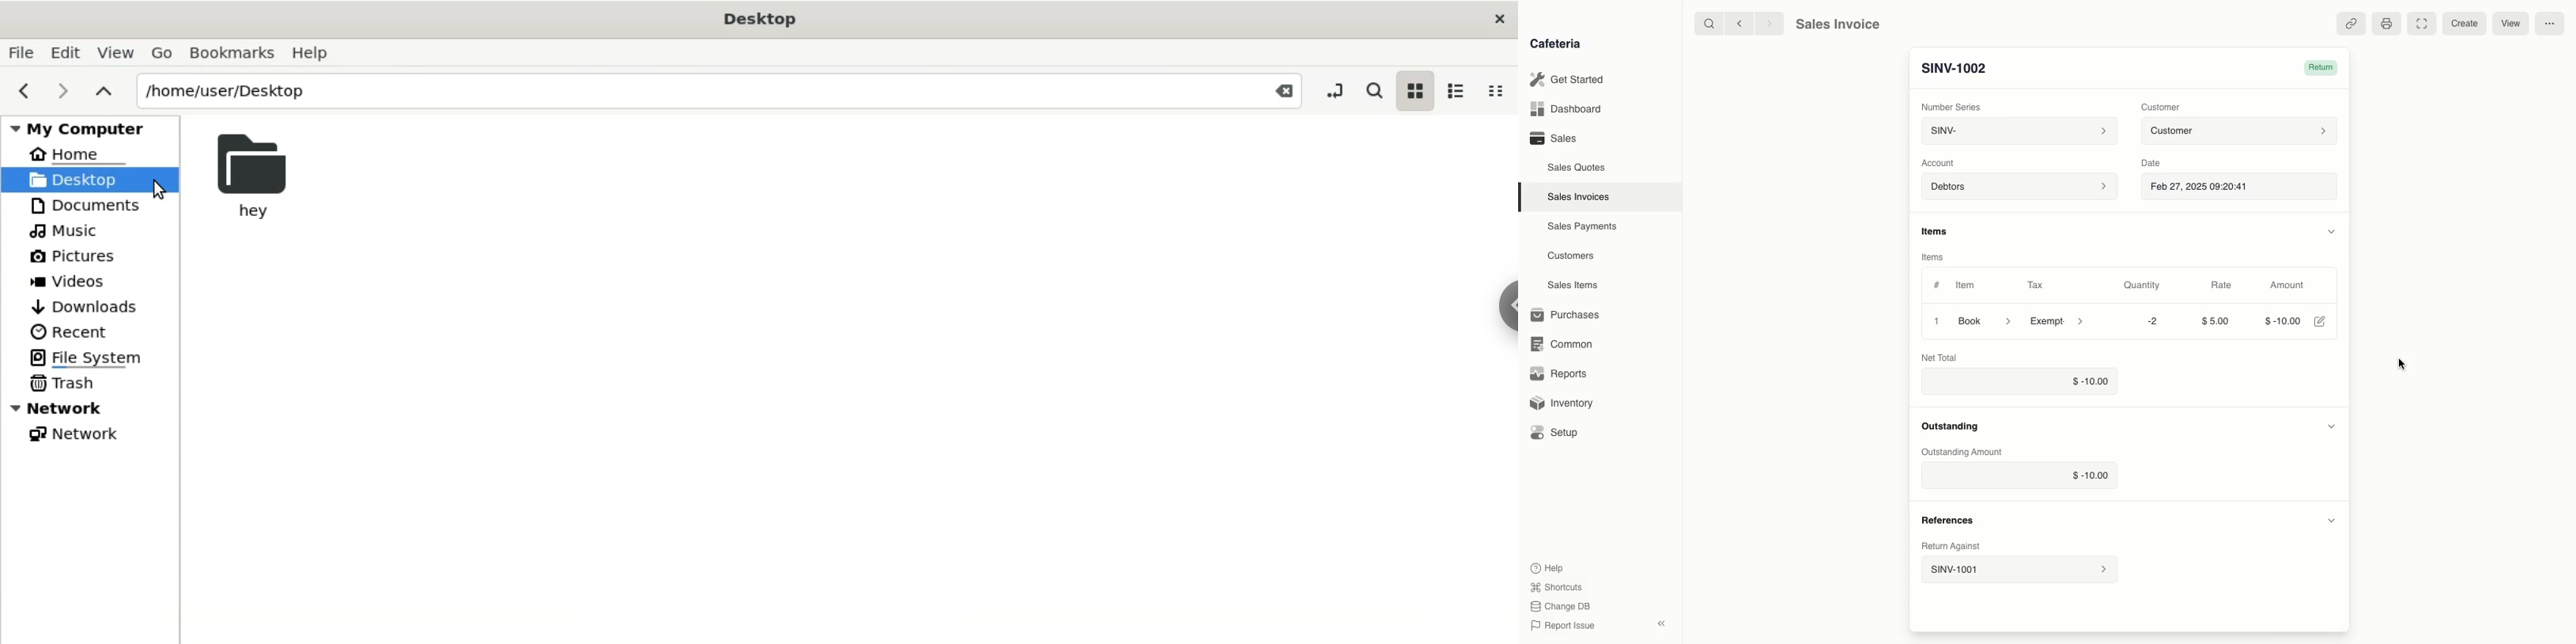 The width and height of the screenshot is (2576, 644). Describe the element at coordinates (2160, 107) in the screenshot. I see `‘Customer` at that location.